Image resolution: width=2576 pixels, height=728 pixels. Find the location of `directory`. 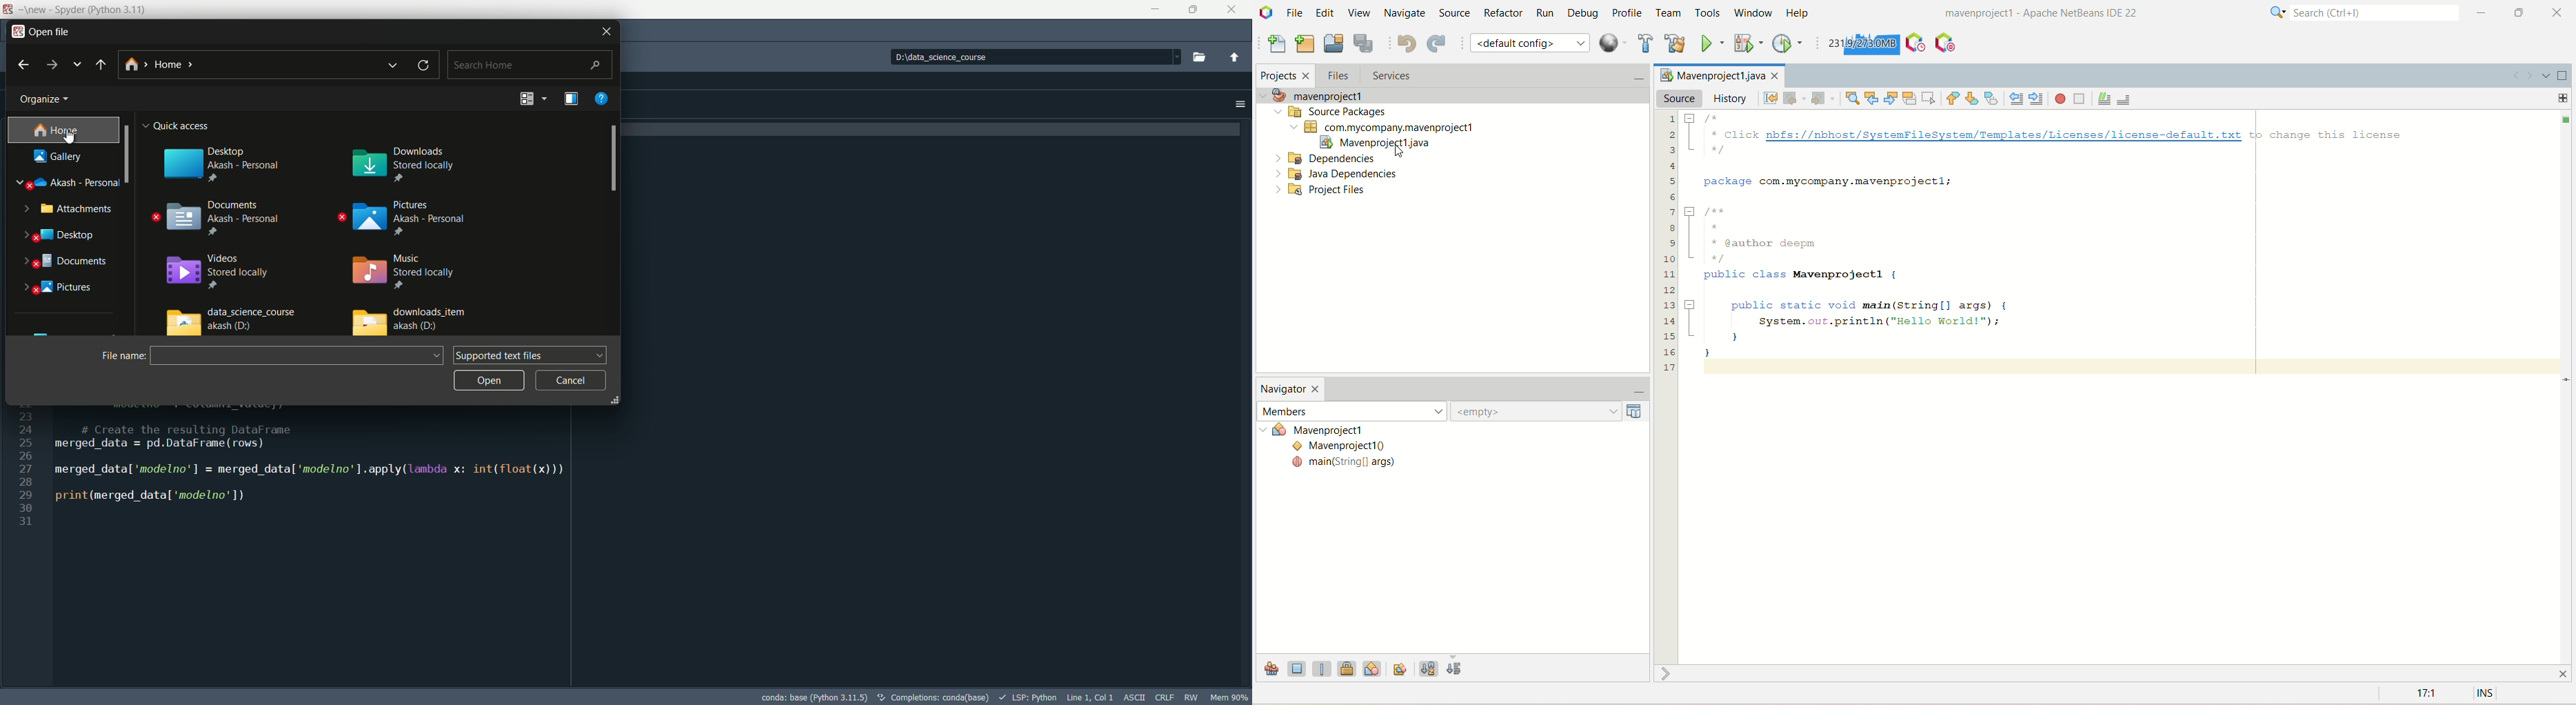

directory is located at coordinates (972, 56).